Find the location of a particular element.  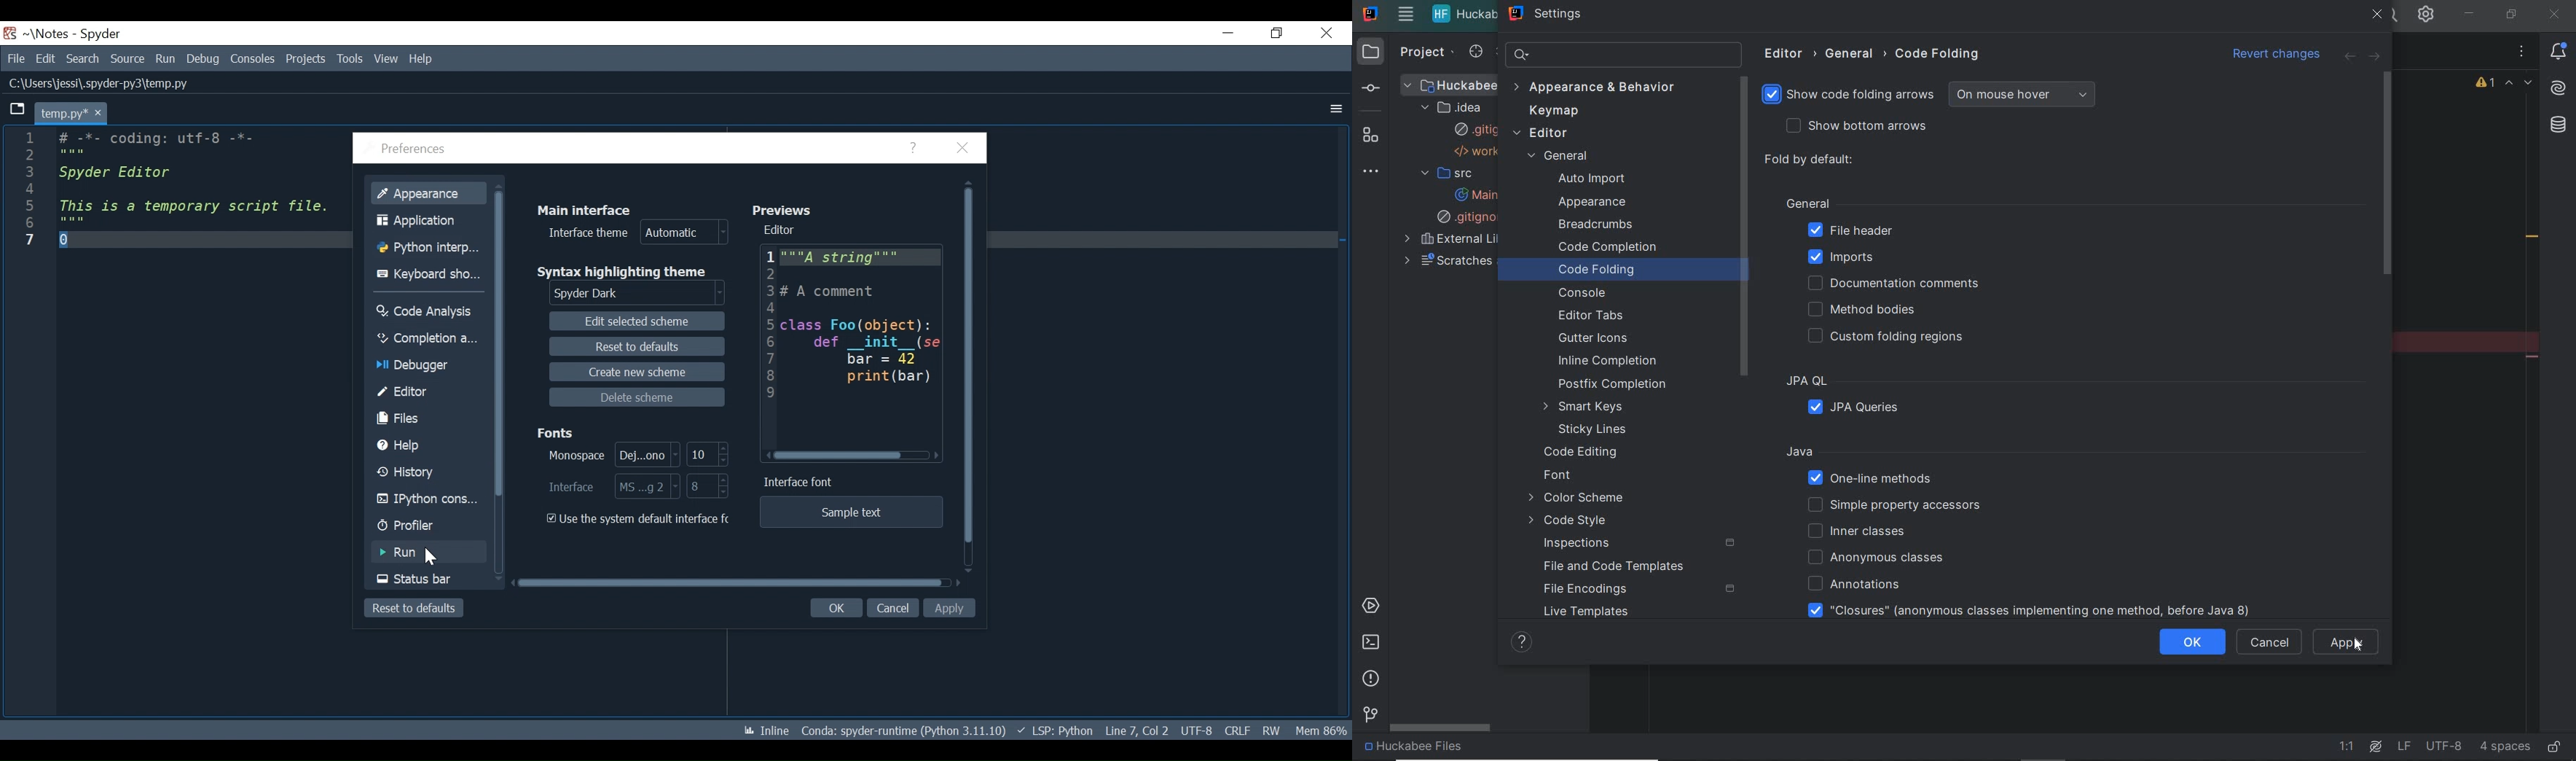

(un)check the system default interface font is located at coordinates (638, 519).